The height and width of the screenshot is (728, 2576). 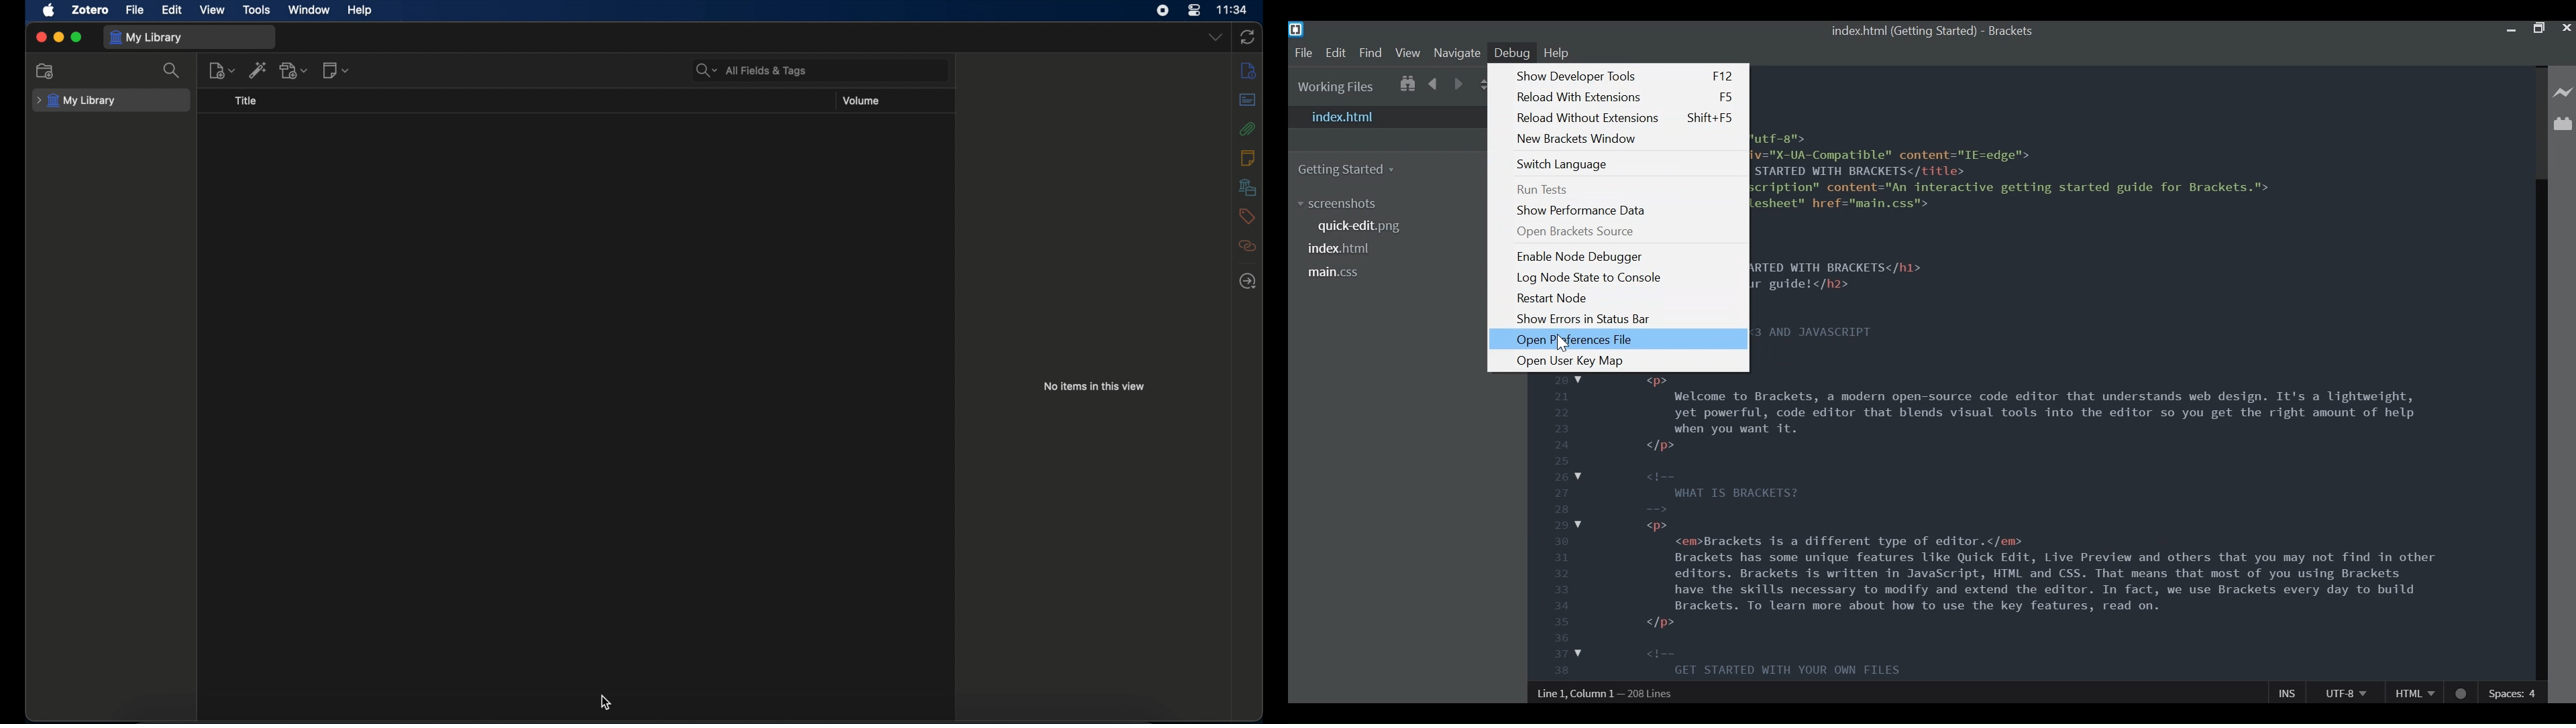 What do you see at coordinates (1215, 38) in the screenshot?
I see `dropdown` at bounding box center [1215, 38].